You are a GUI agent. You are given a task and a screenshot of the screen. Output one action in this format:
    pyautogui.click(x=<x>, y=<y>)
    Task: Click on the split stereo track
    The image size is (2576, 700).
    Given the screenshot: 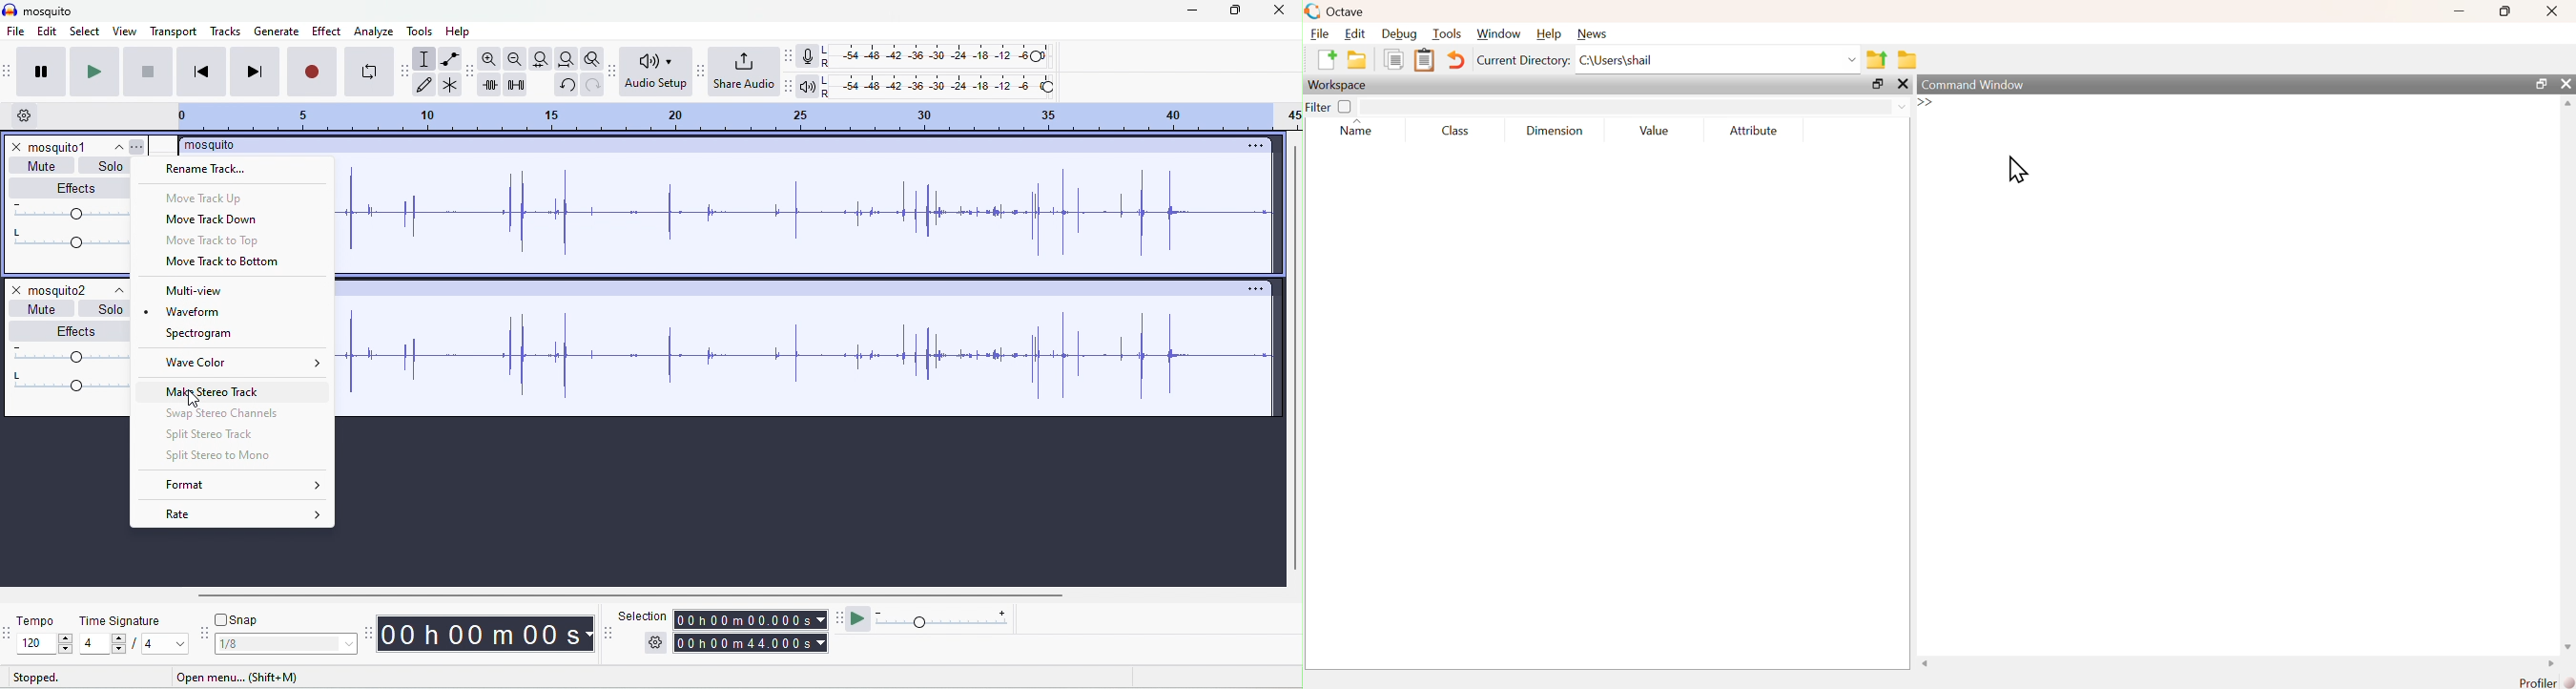 What is the action you would take?
    pyautogui.click(x=210, y=433)
    